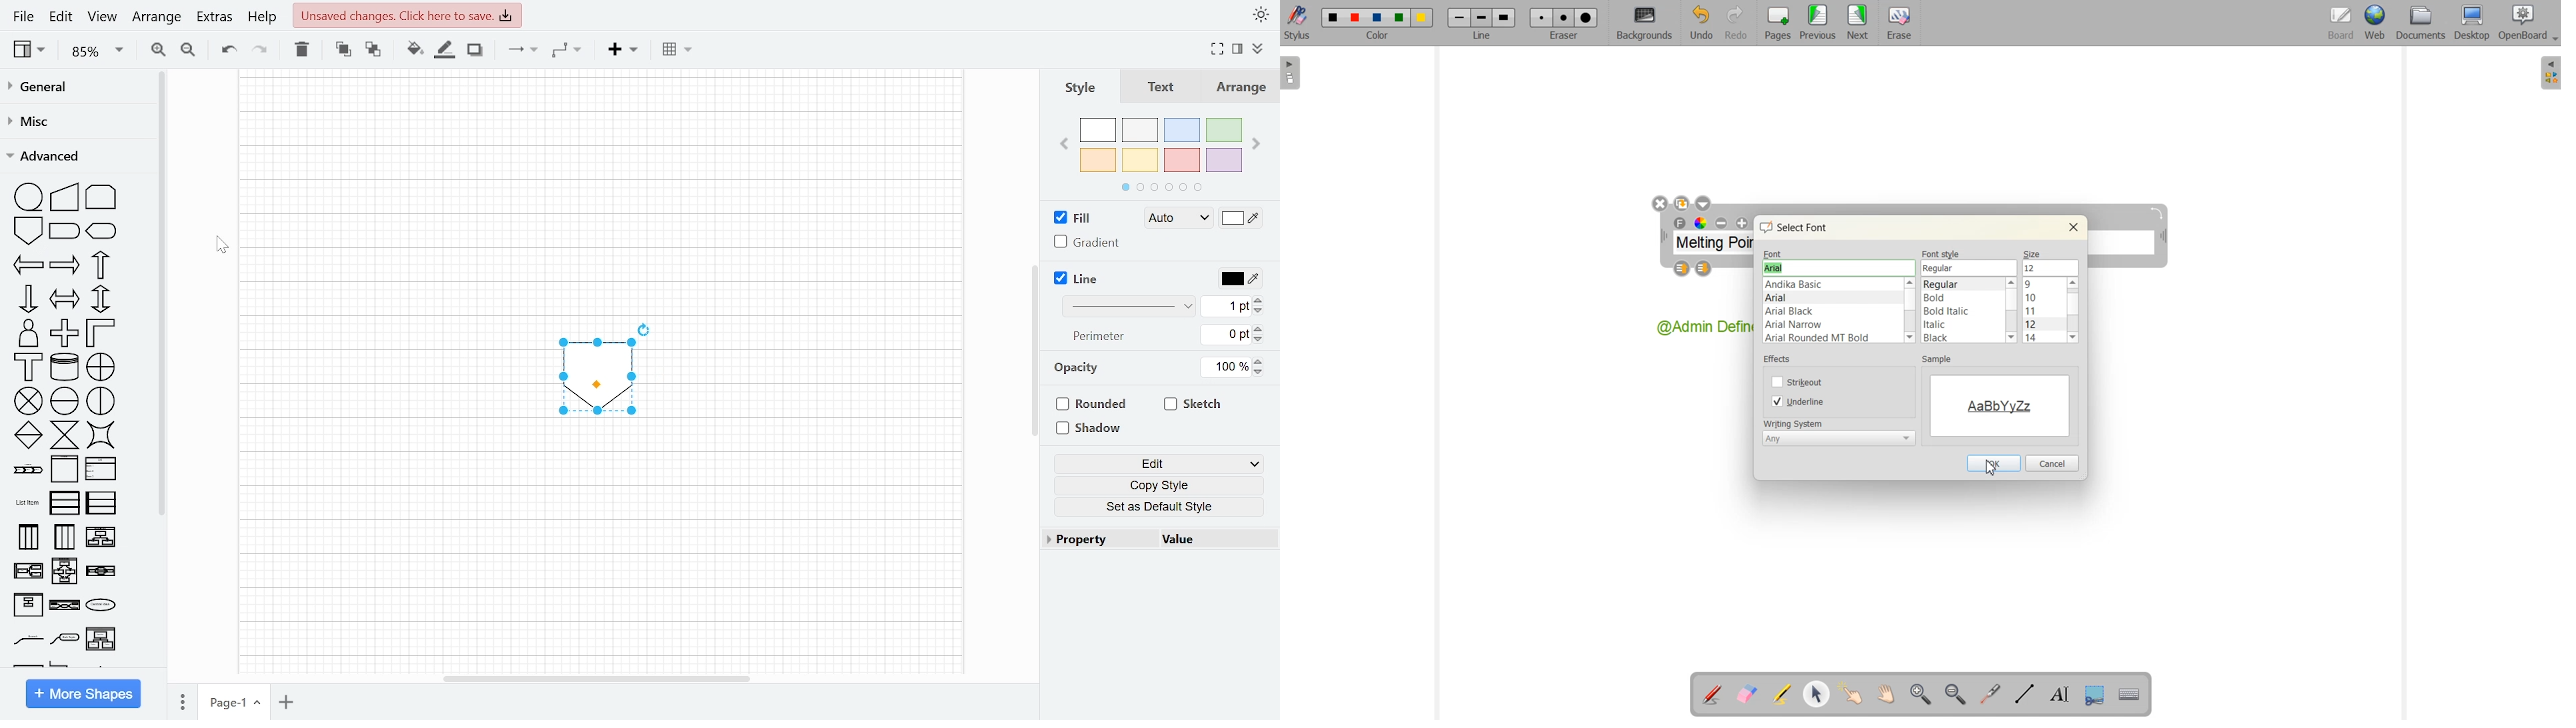  What do you see at coordinates (64, 536) in the screenshot?
I see `vertical pool 2` at bounding box center [64, 536].